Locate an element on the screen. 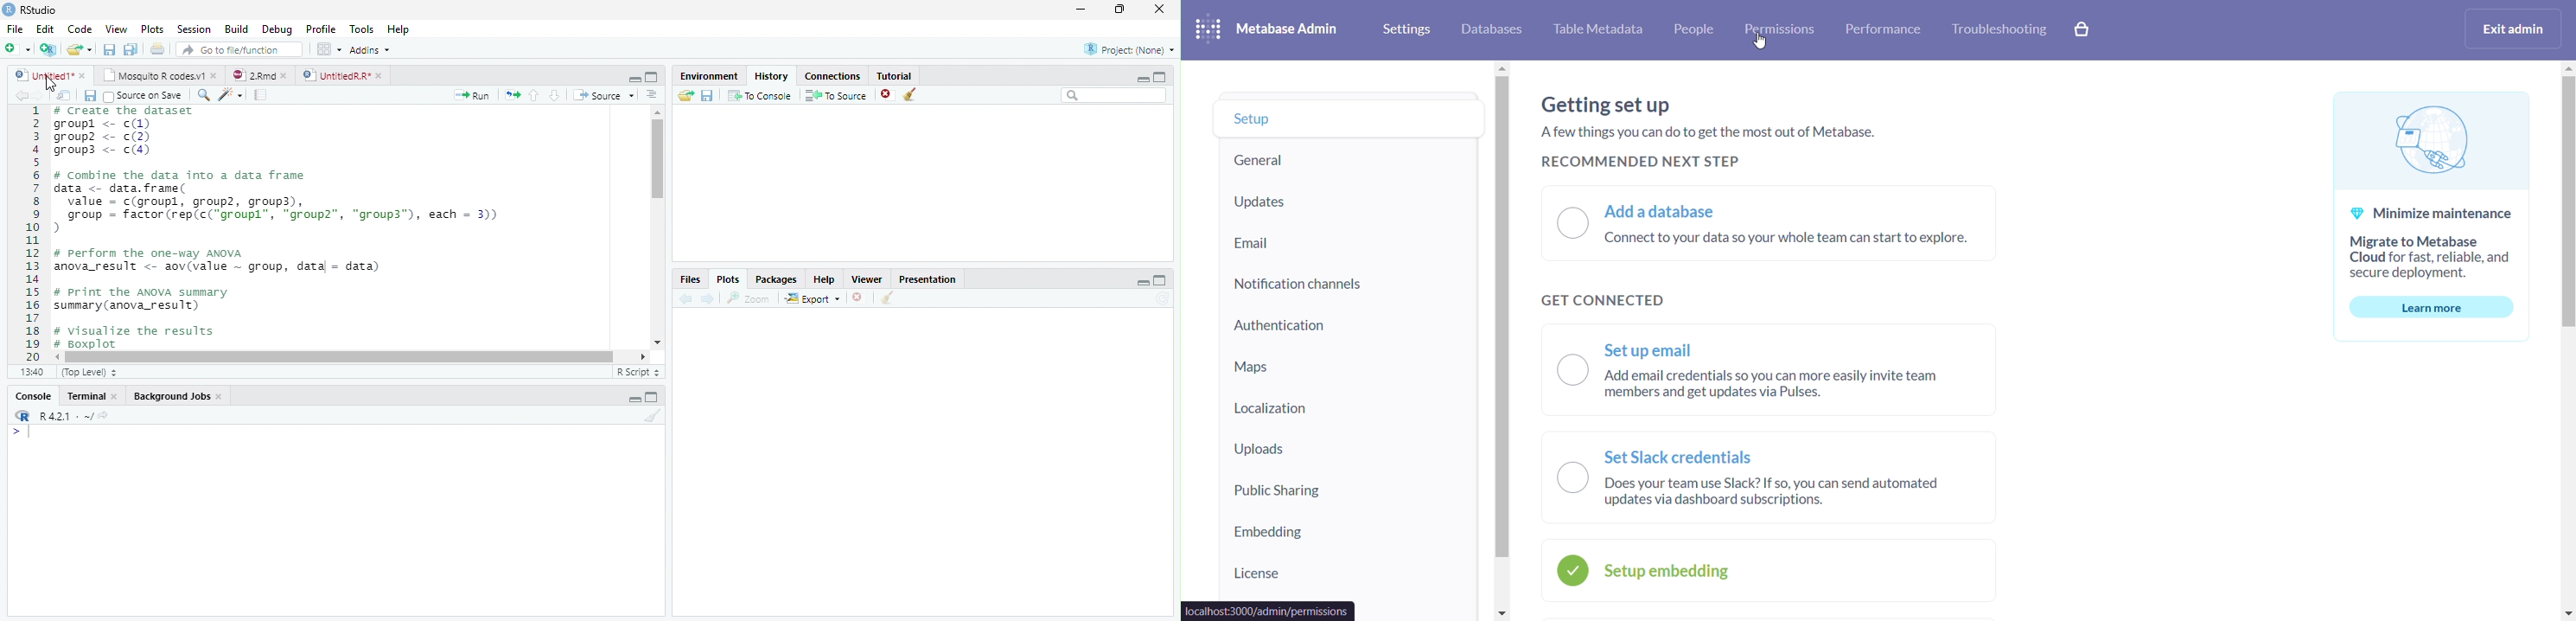 Image resolution: width=2576 pixels, height=644 pixels. History is located at coordinates (772, 75).